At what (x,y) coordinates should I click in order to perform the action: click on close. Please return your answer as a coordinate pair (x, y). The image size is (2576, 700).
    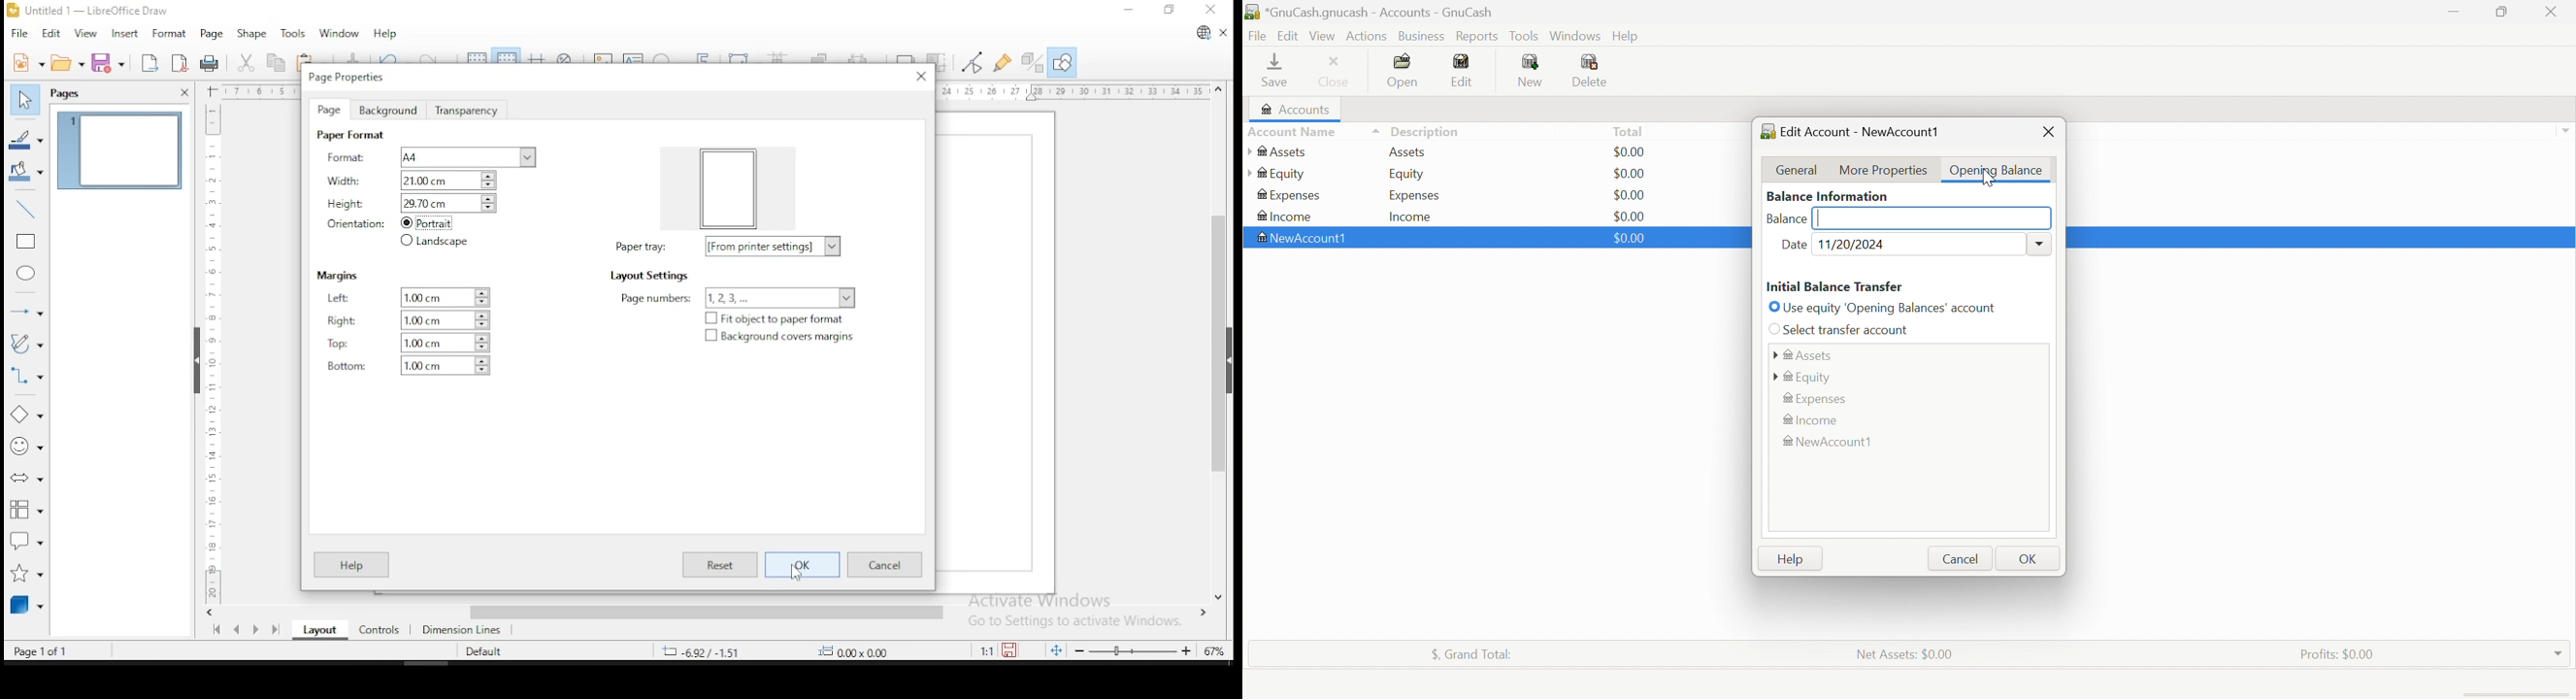
    Looking at the image, I should click on (919, 76).